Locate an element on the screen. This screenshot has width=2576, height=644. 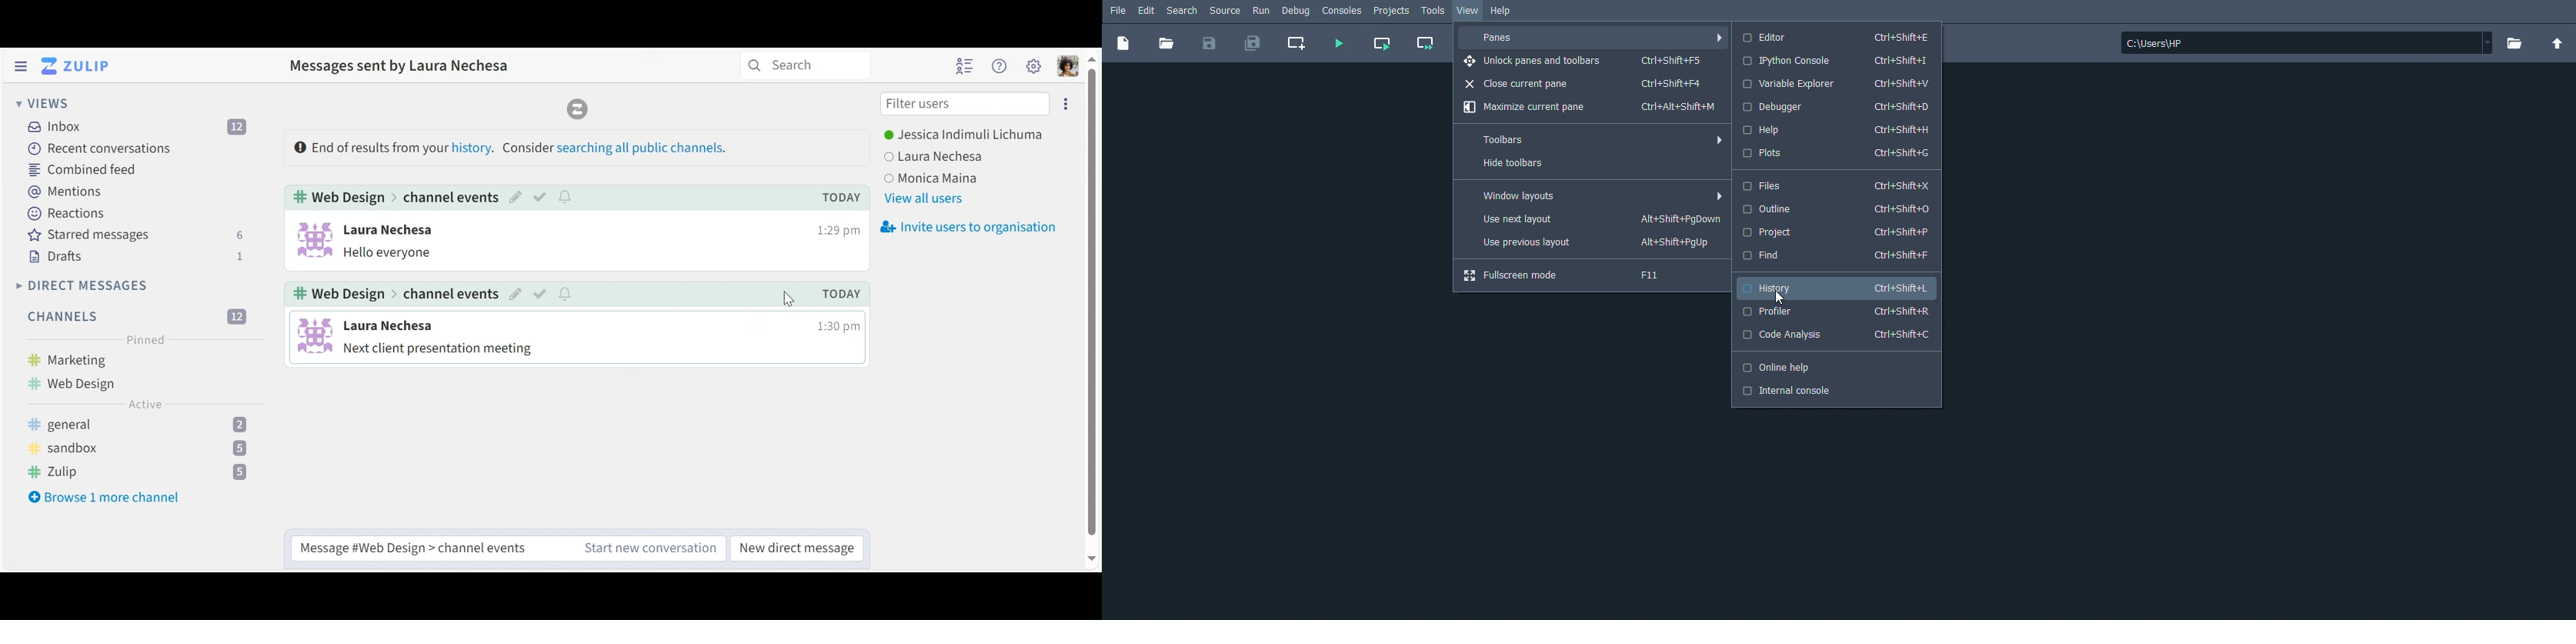
cursor is located at coordinates (791, 301).